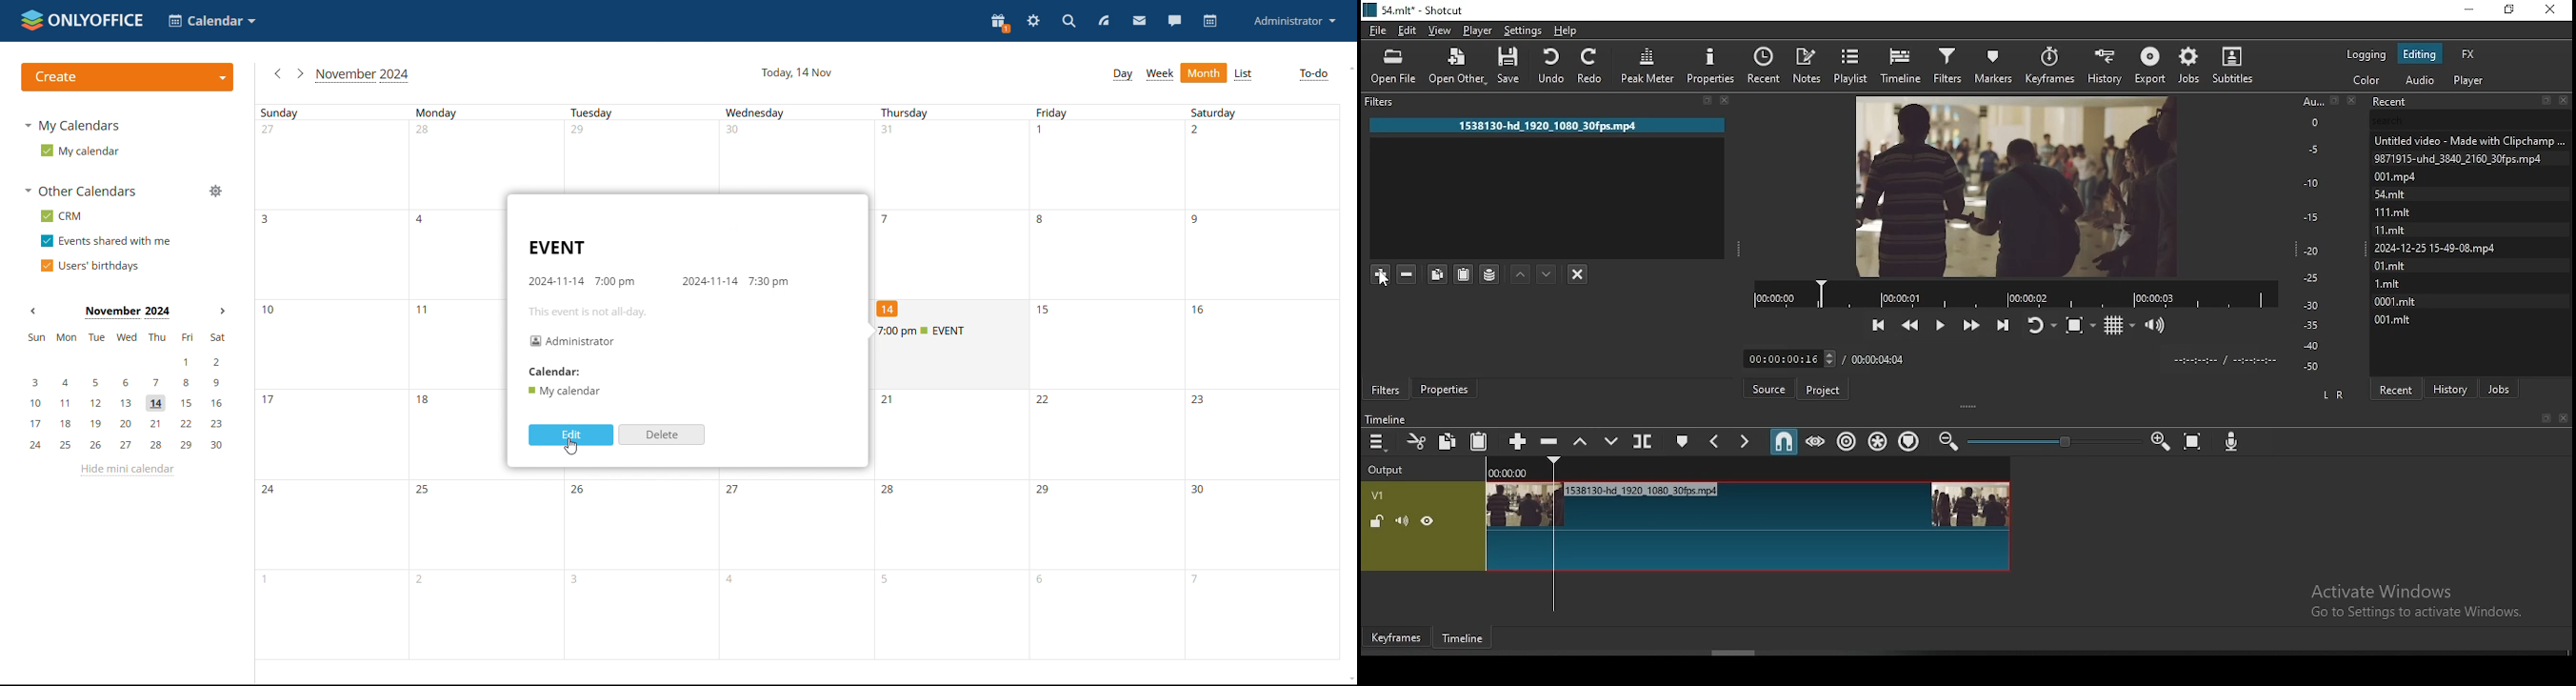  Describe the element at coordinates (770, 281) in the screenshot. I see `end time` at that location.